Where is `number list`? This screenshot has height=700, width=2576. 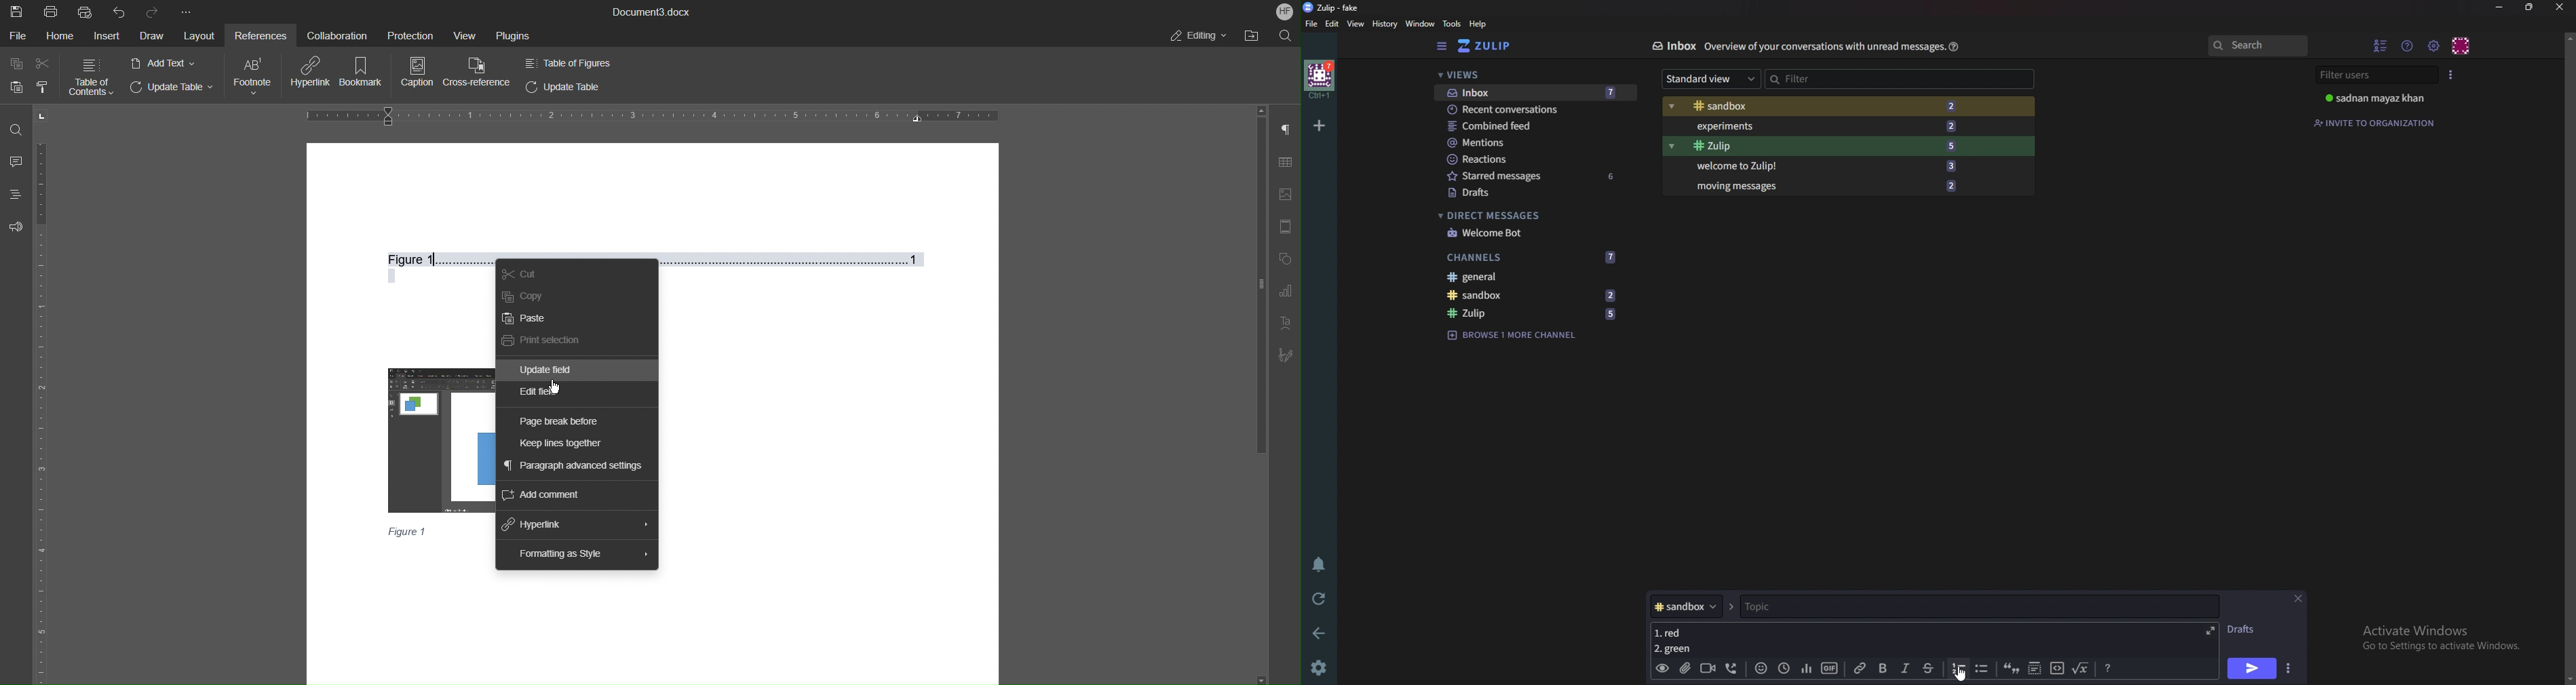 number list is located at coordinates (1959, 668).